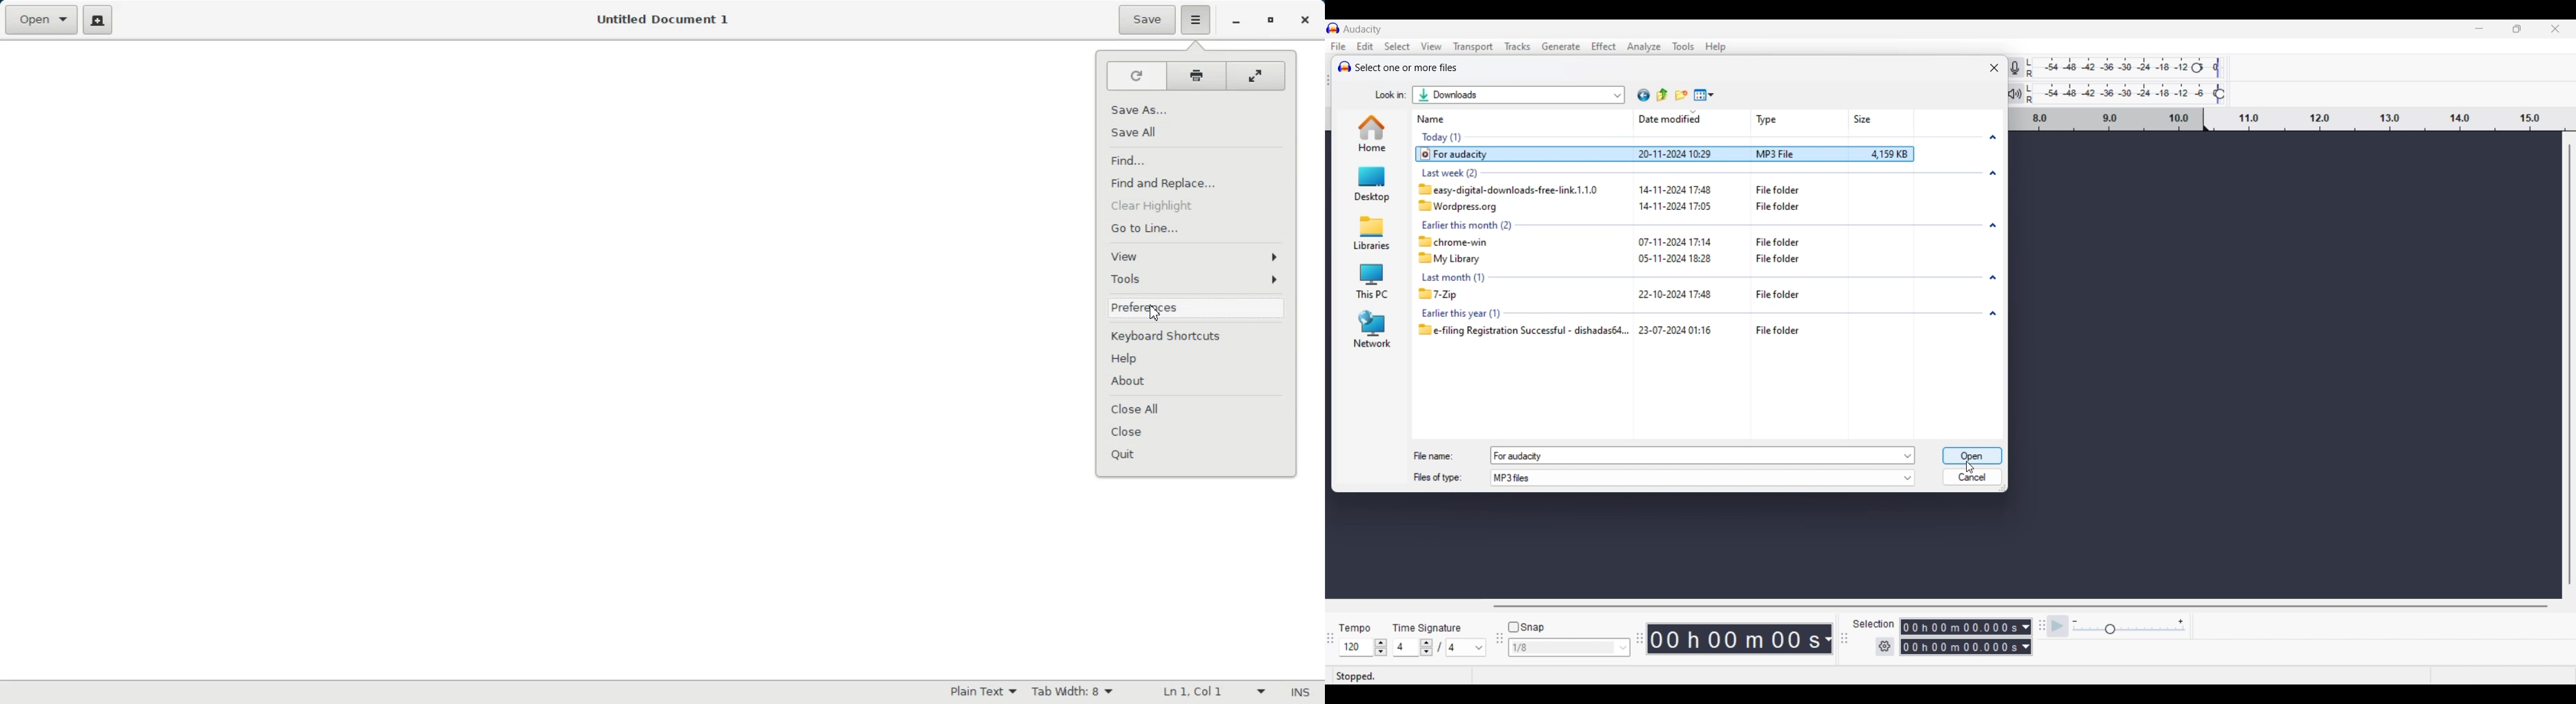 The image size is (2576, 728). Describe the element at coordinates (1196, 20) in the screenshot. I see `Hamburger setting` at that location.